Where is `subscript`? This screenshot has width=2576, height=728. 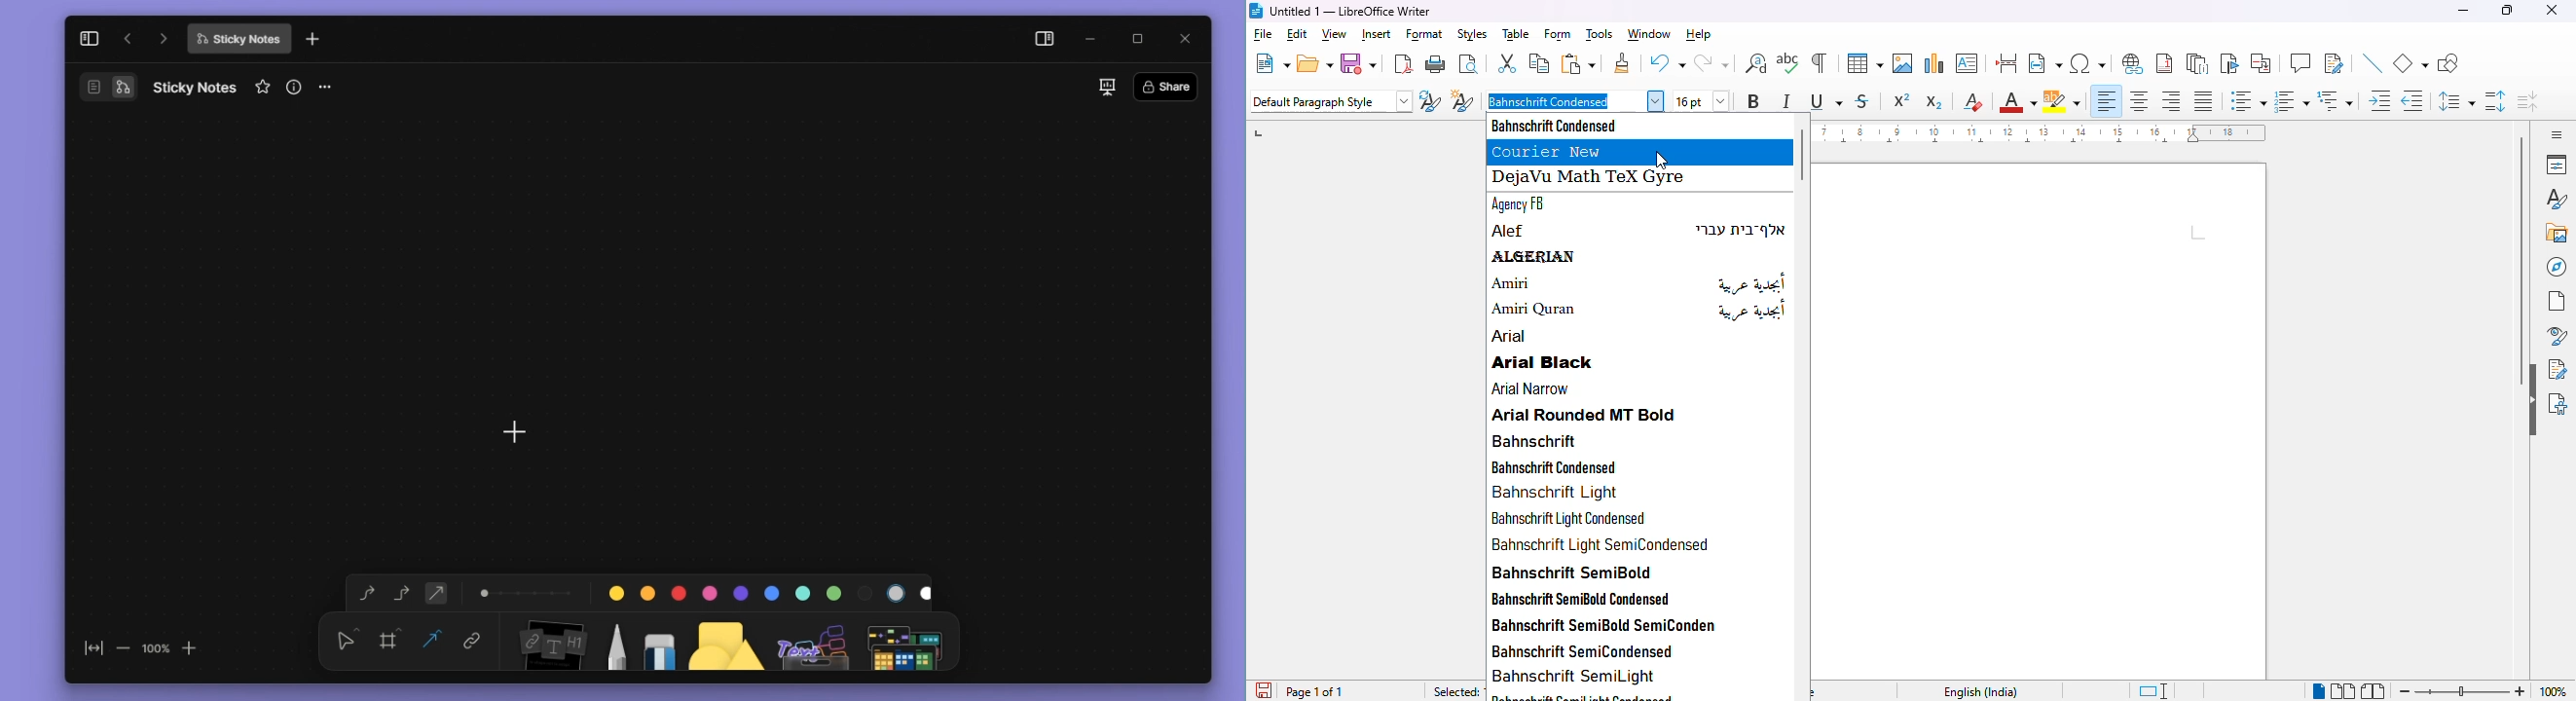
subscript is located at coordinates (1935, 102).